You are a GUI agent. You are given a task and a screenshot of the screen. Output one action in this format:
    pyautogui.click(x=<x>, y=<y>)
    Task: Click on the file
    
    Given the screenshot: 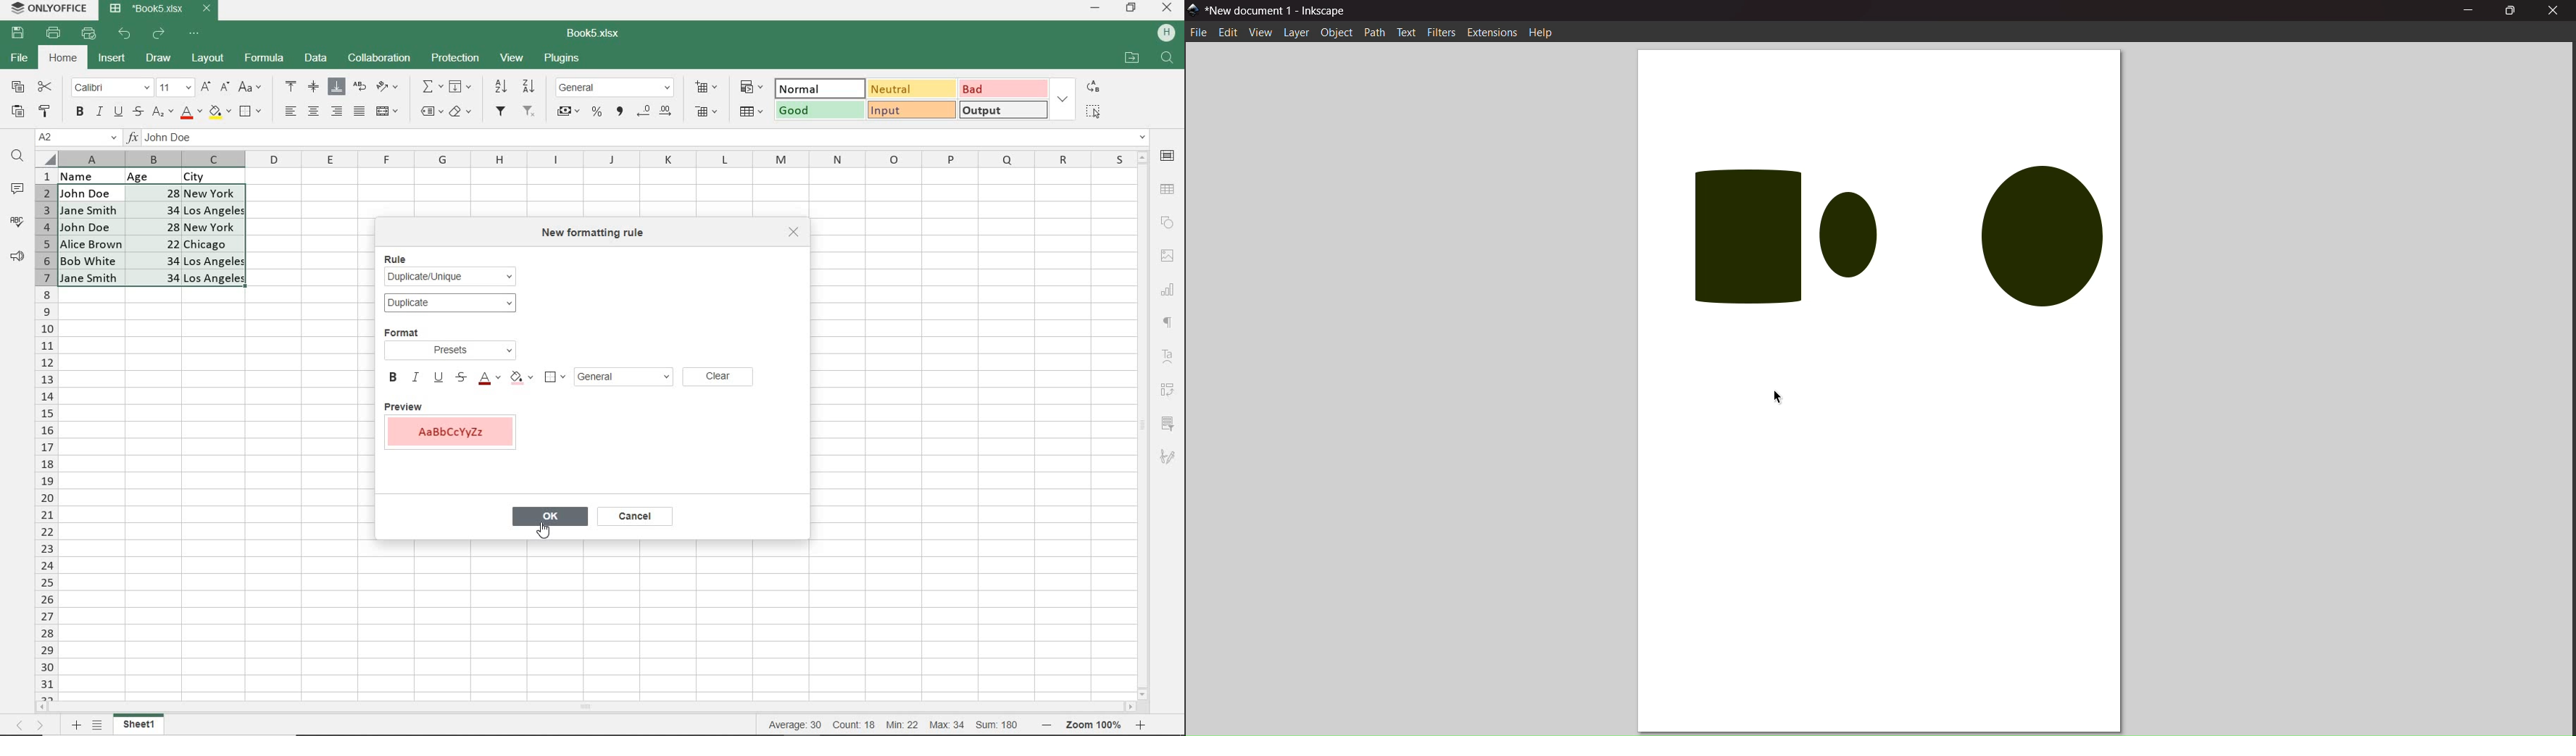 What is the action you would take?
    pyautogui.click(x=1200, y=33)
    